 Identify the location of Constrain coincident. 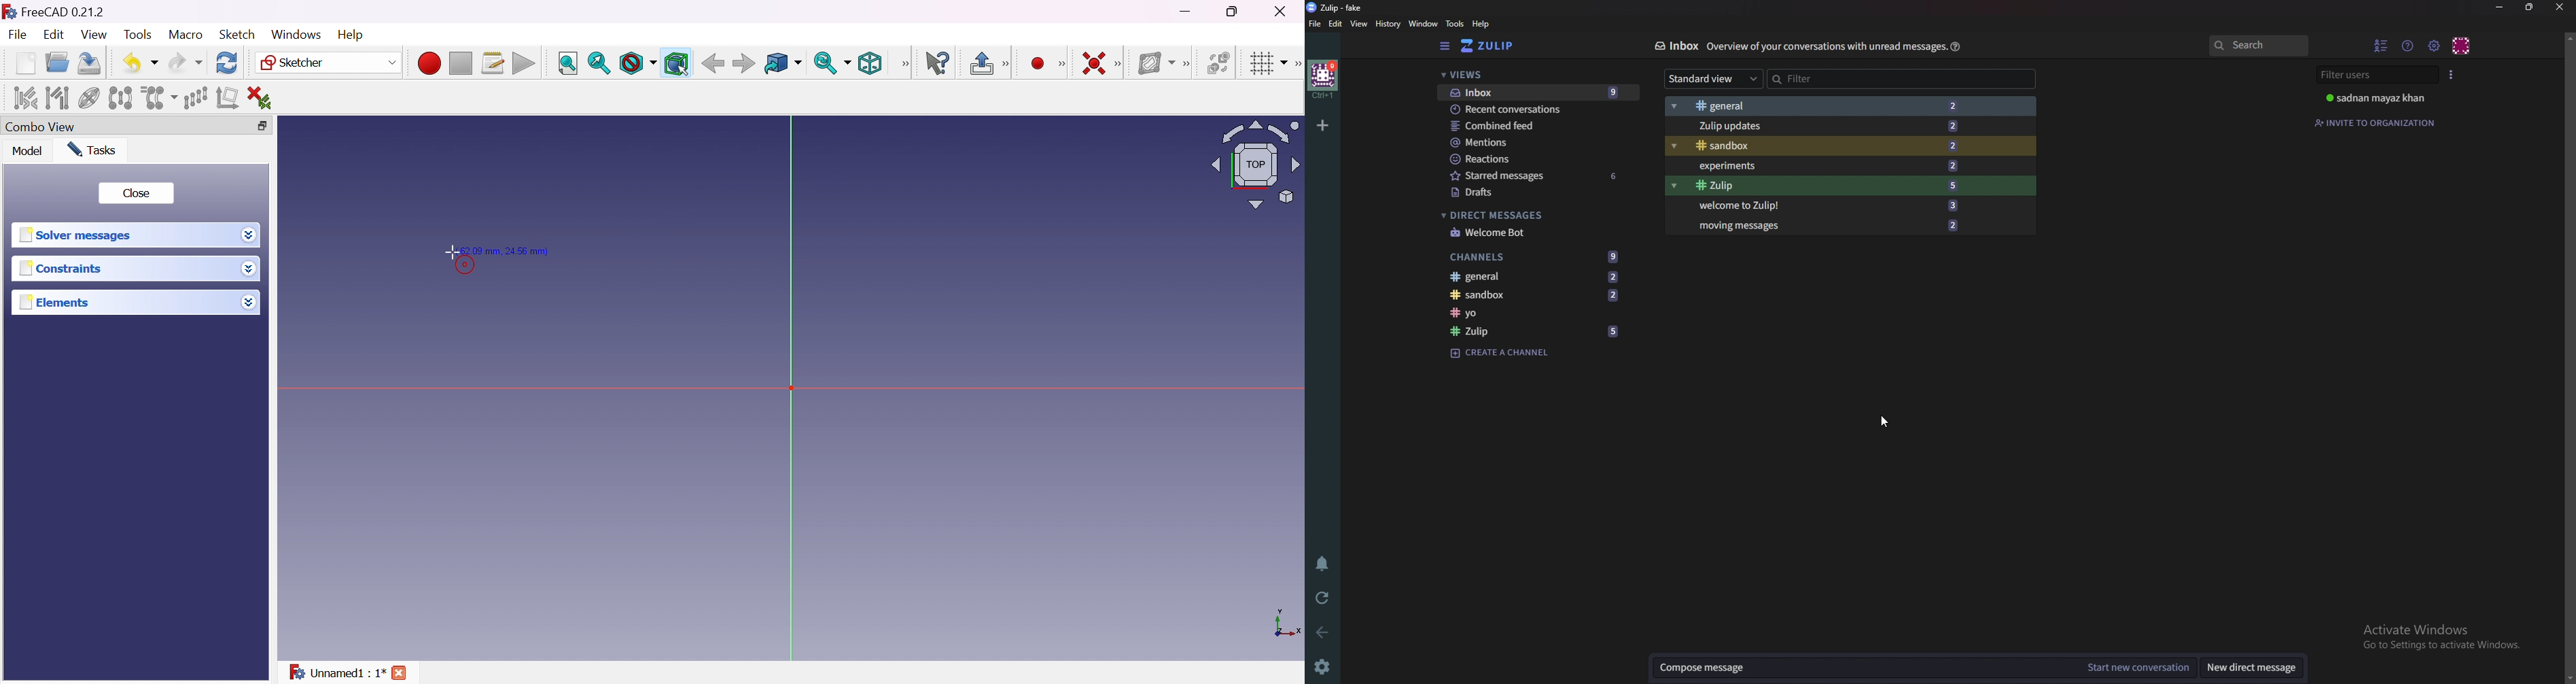
(1093, 63).